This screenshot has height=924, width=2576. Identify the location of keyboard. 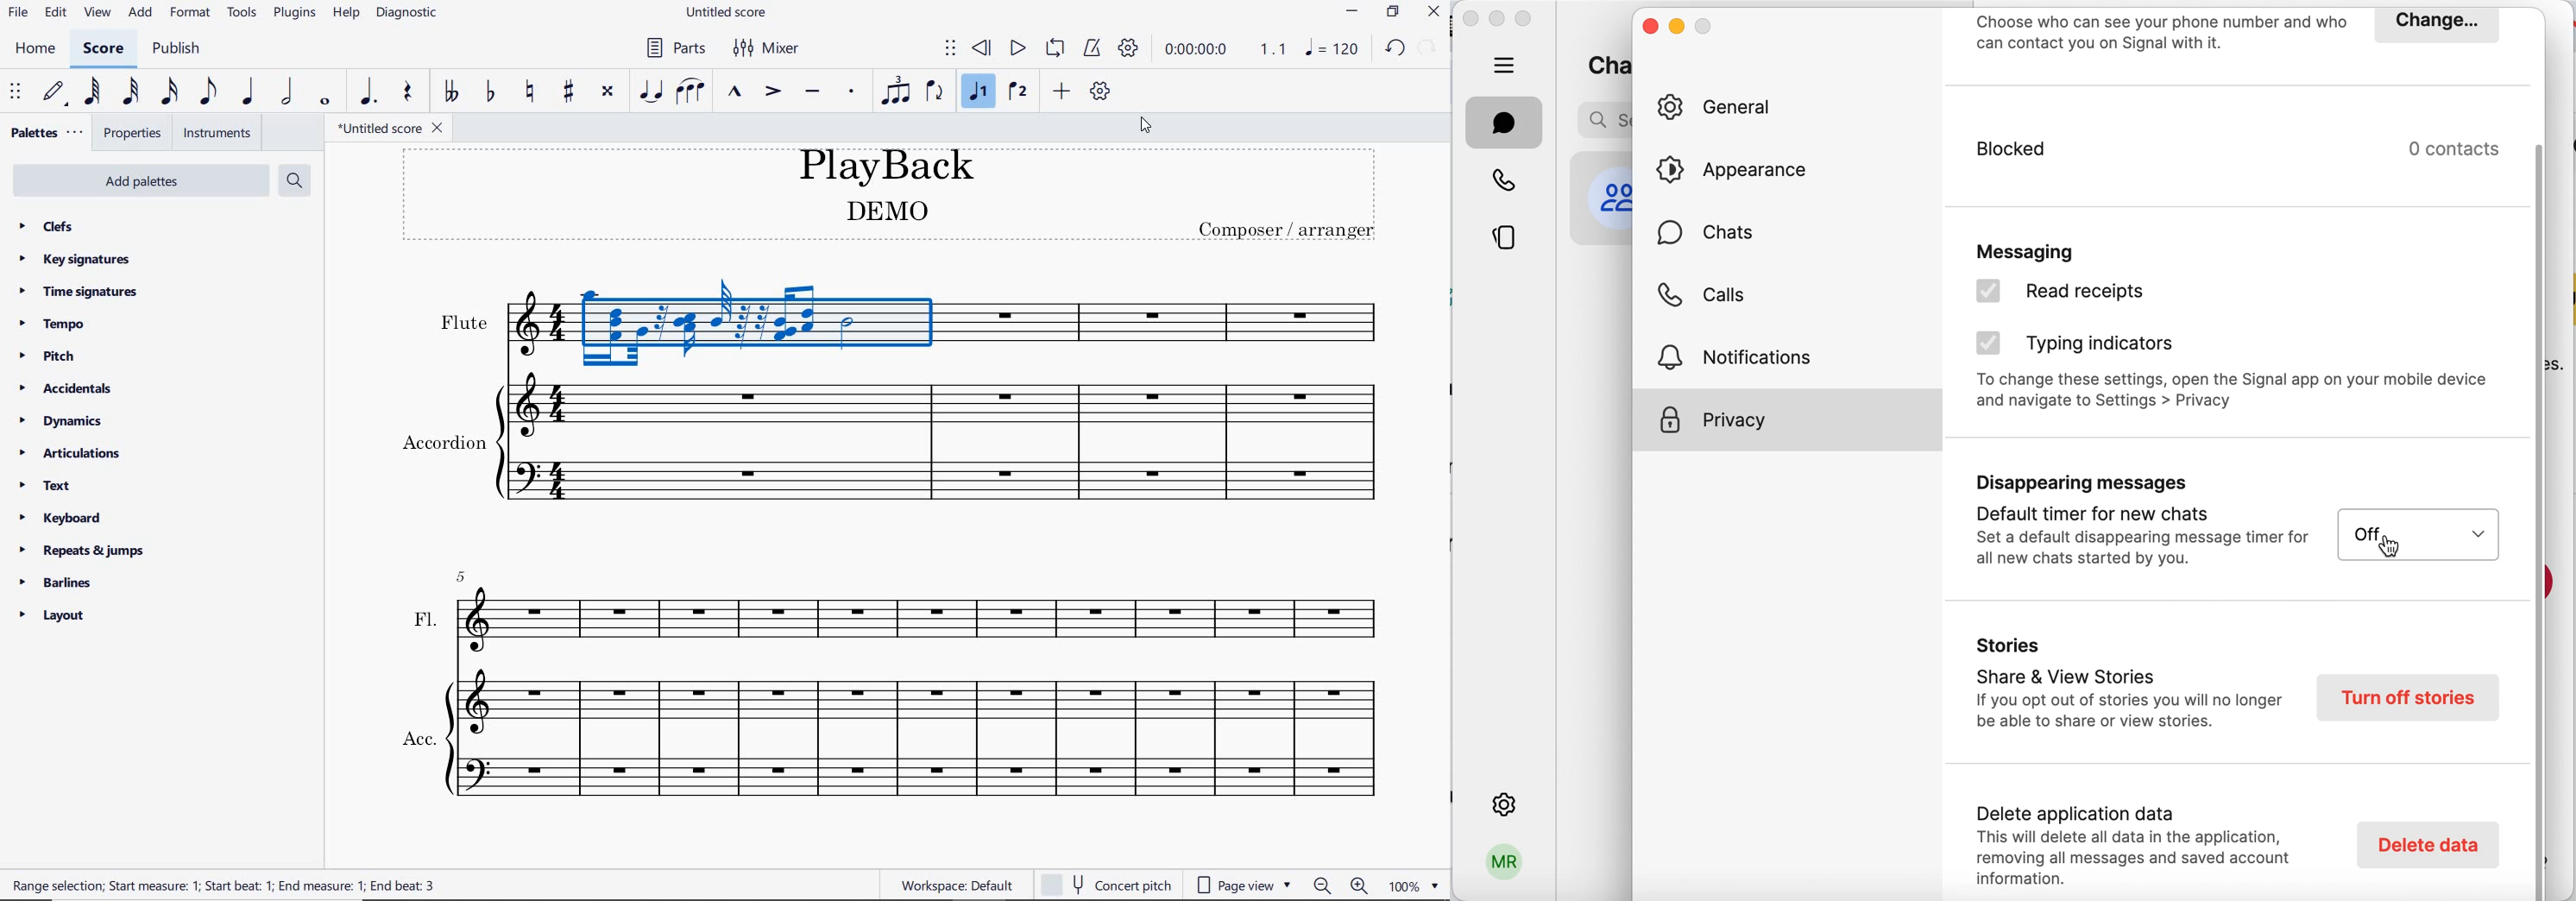
(61, 518).